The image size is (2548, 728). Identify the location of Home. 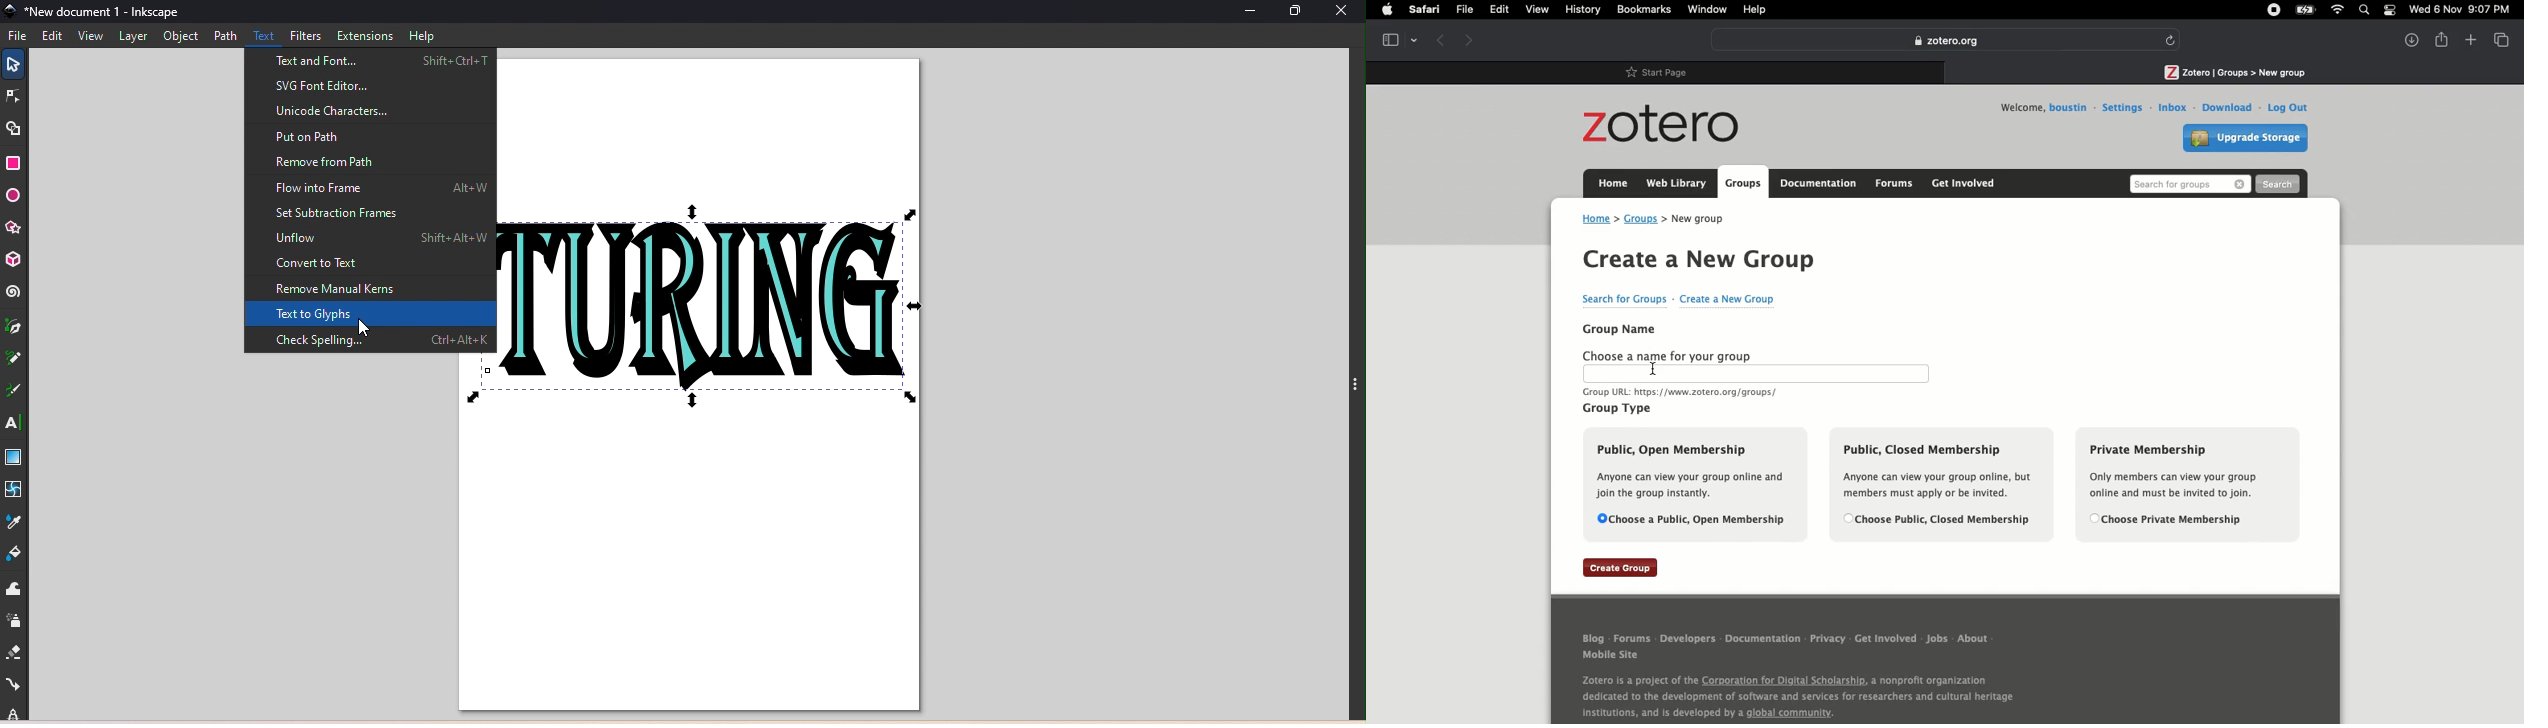
(1610, 182).